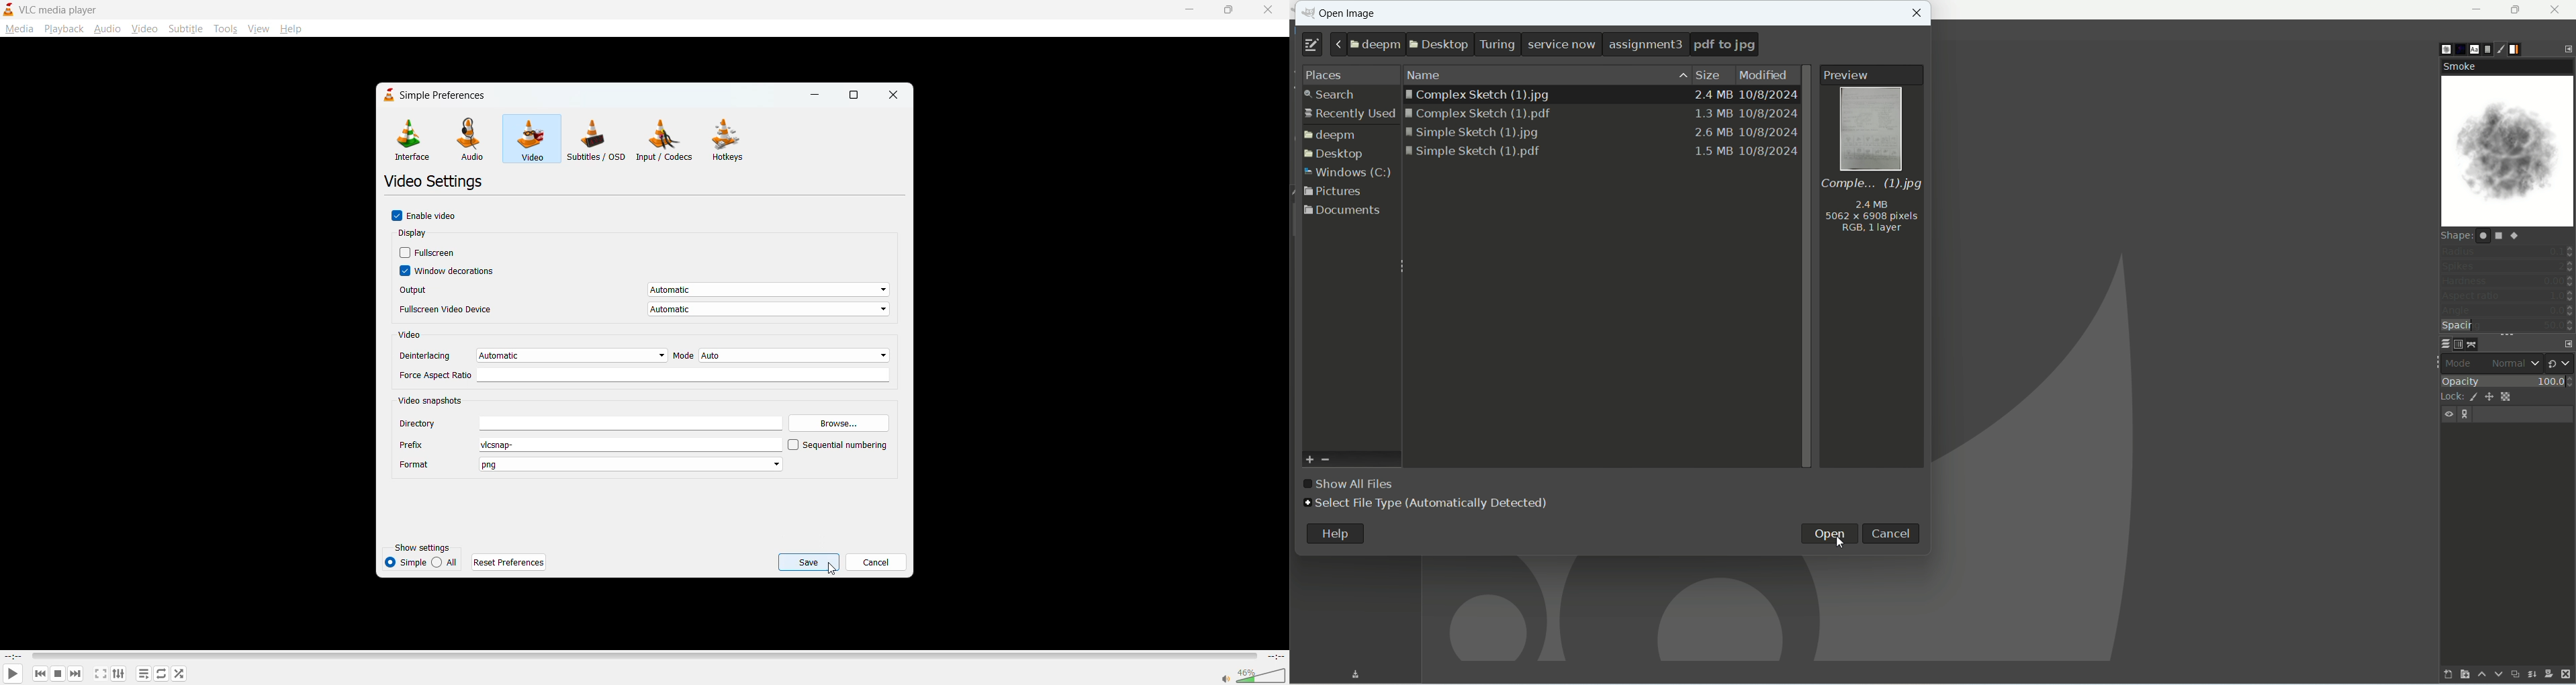 The image size is (2576, 700). What do you see at coordinates (2498, 675) in the screenshot?
I see `lower this layer` at bounding box center [2498, 675].